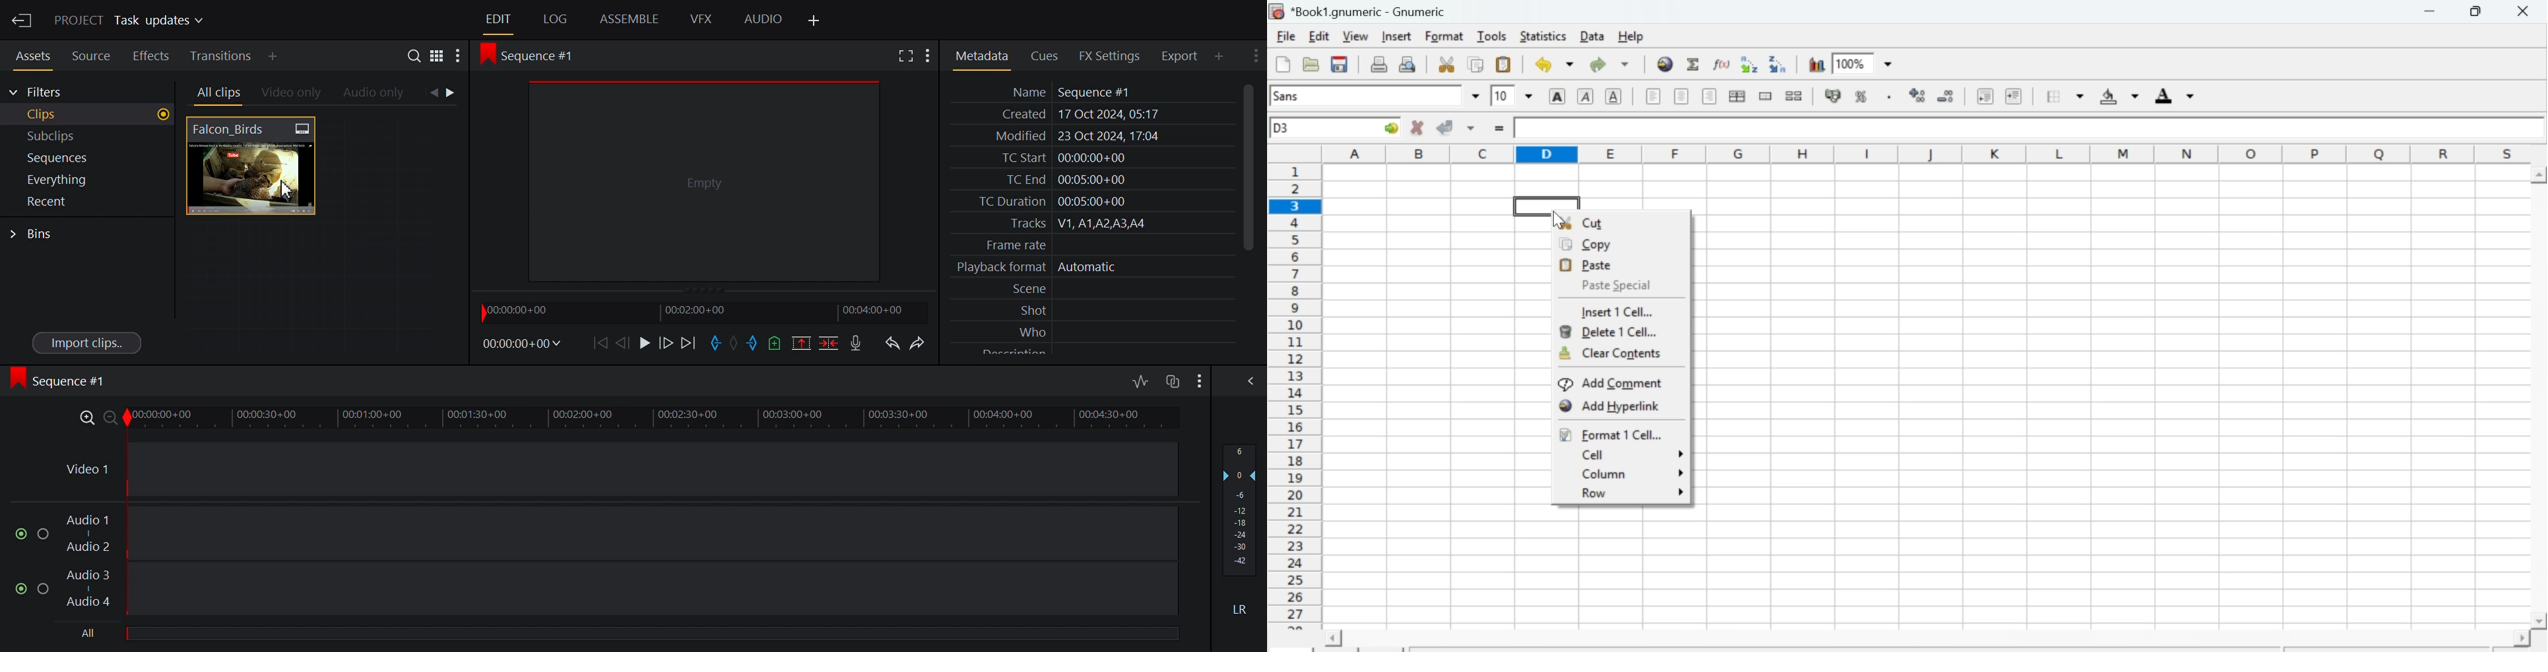  Describe the element at coordinates (1984, 96) in the screenshot. I see `Decrease indent` at that location.